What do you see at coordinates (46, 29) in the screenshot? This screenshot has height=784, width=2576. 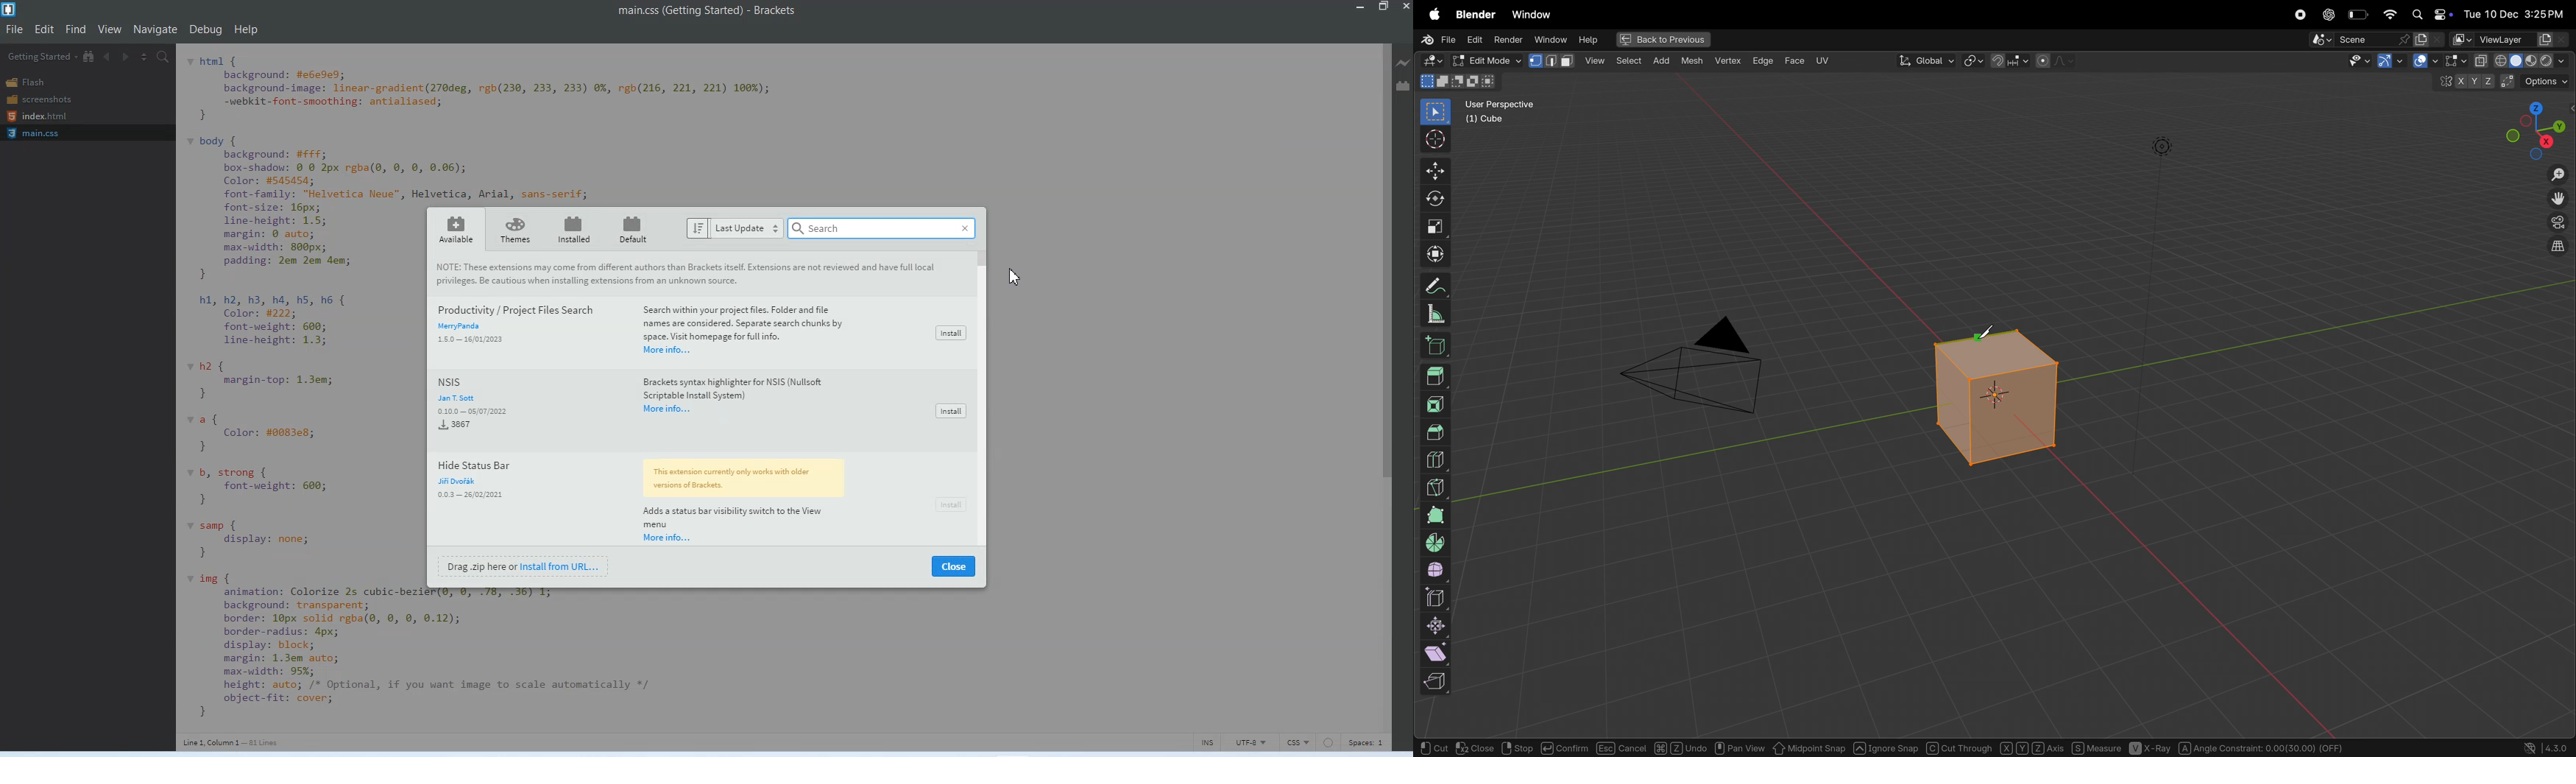 I see `Edit` at bounding box center [46, 29].